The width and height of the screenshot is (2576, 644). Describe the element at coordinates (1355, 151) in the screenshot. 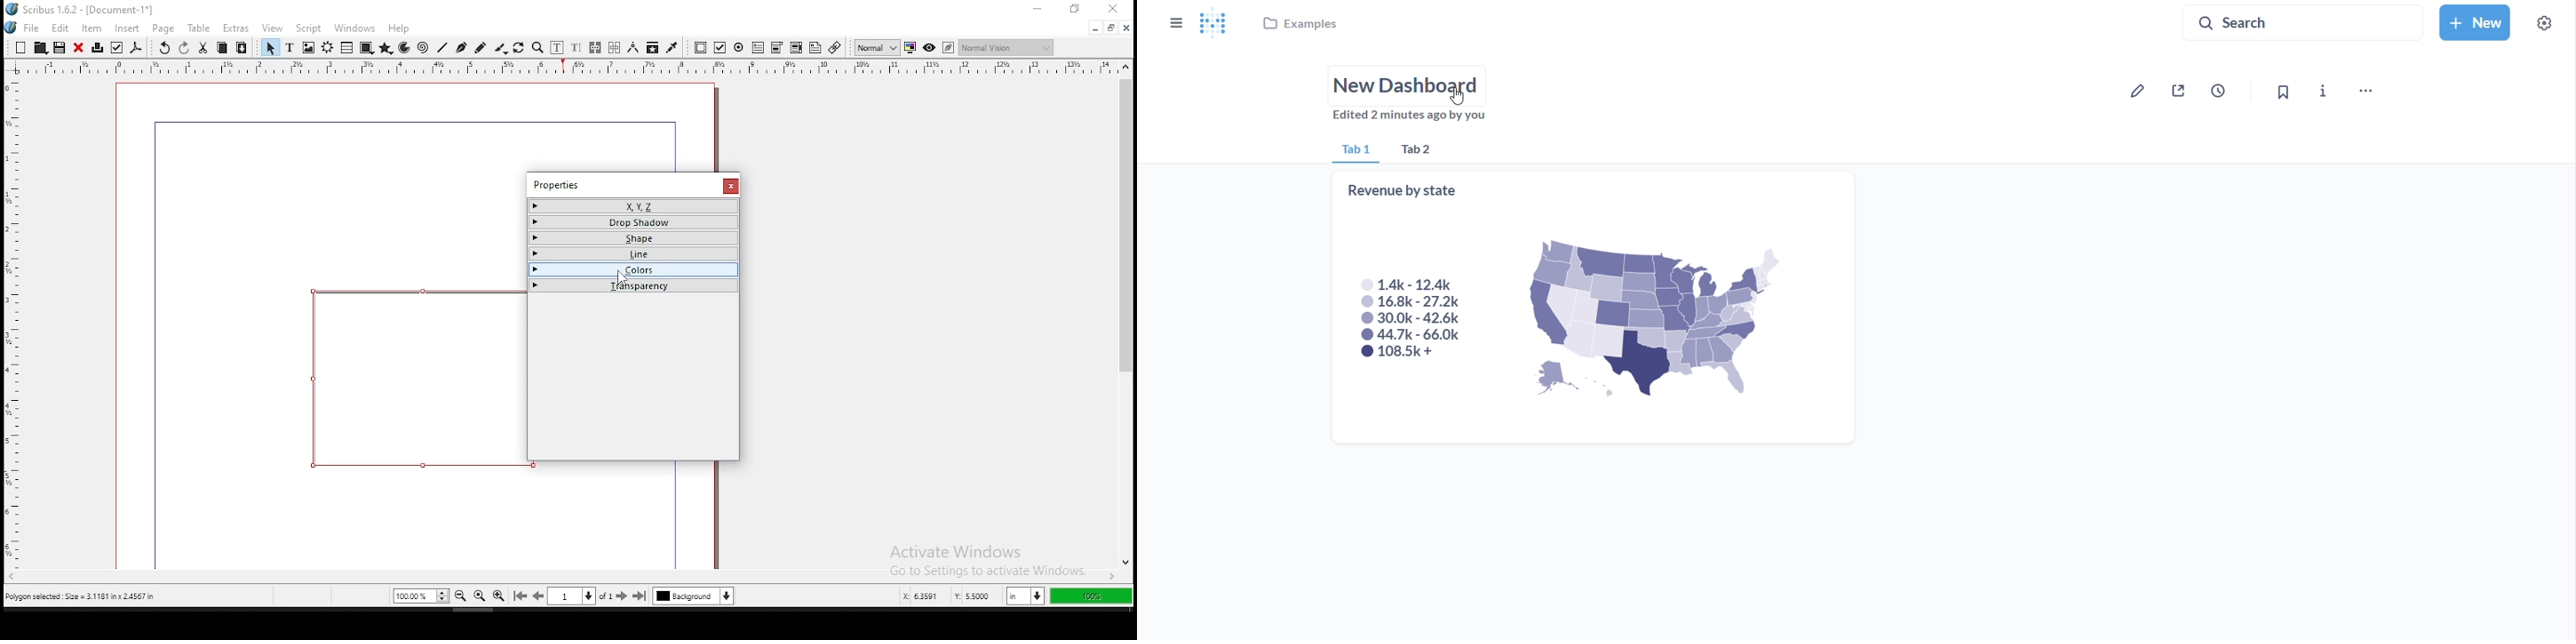

I see `tab 1` at that location.